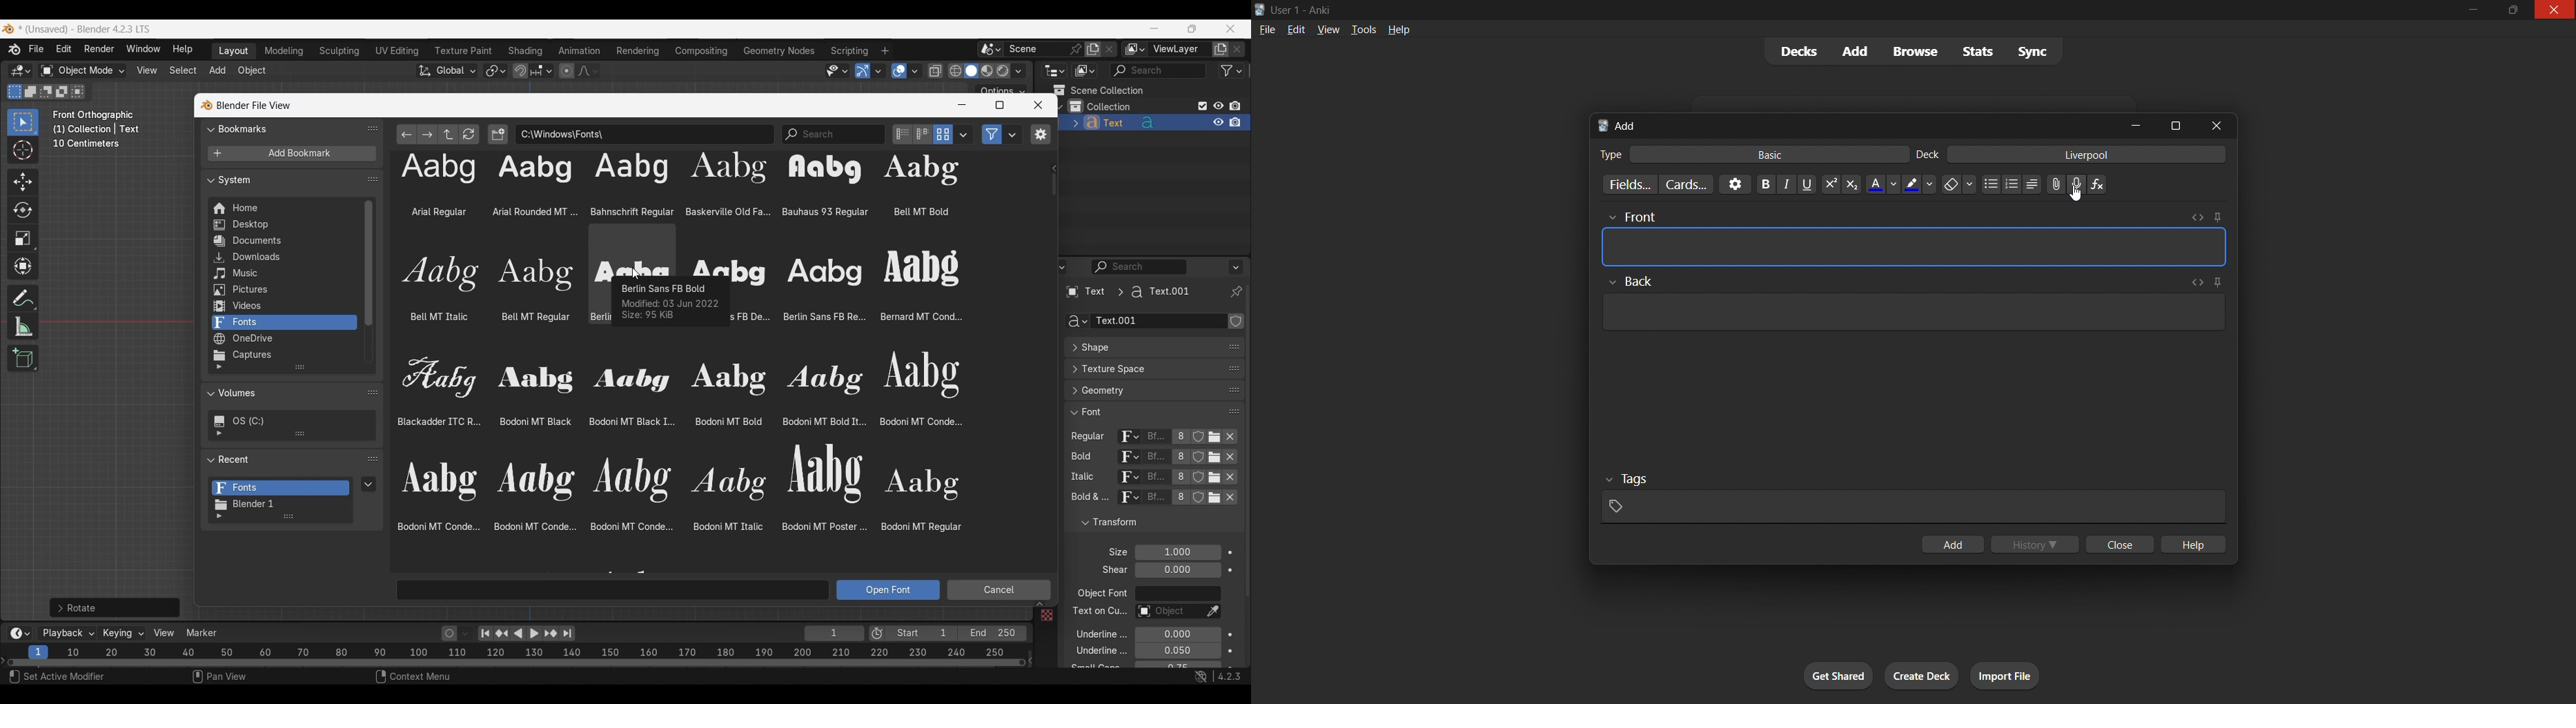 The image size is (2576, 728). What do you see at coordinates (1329, 30) in the screenshot?
I see `view` at bounding box center [1329, 30].